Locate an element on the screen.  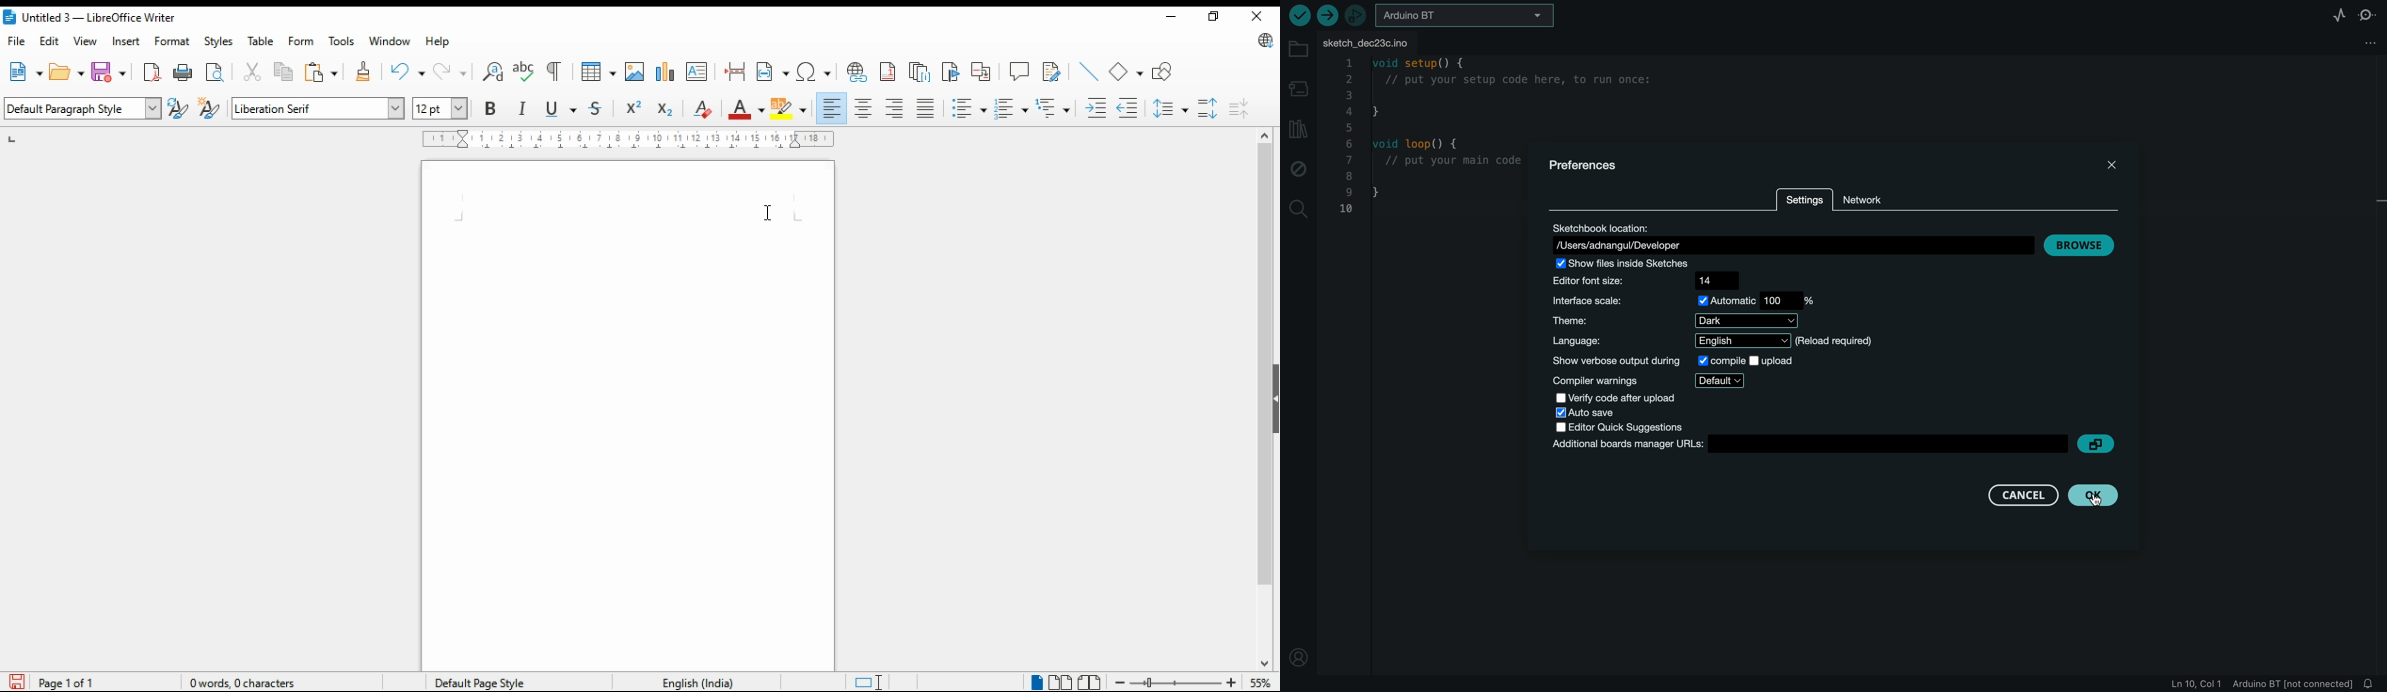
new style from selection is located at coordinates (212, 109).